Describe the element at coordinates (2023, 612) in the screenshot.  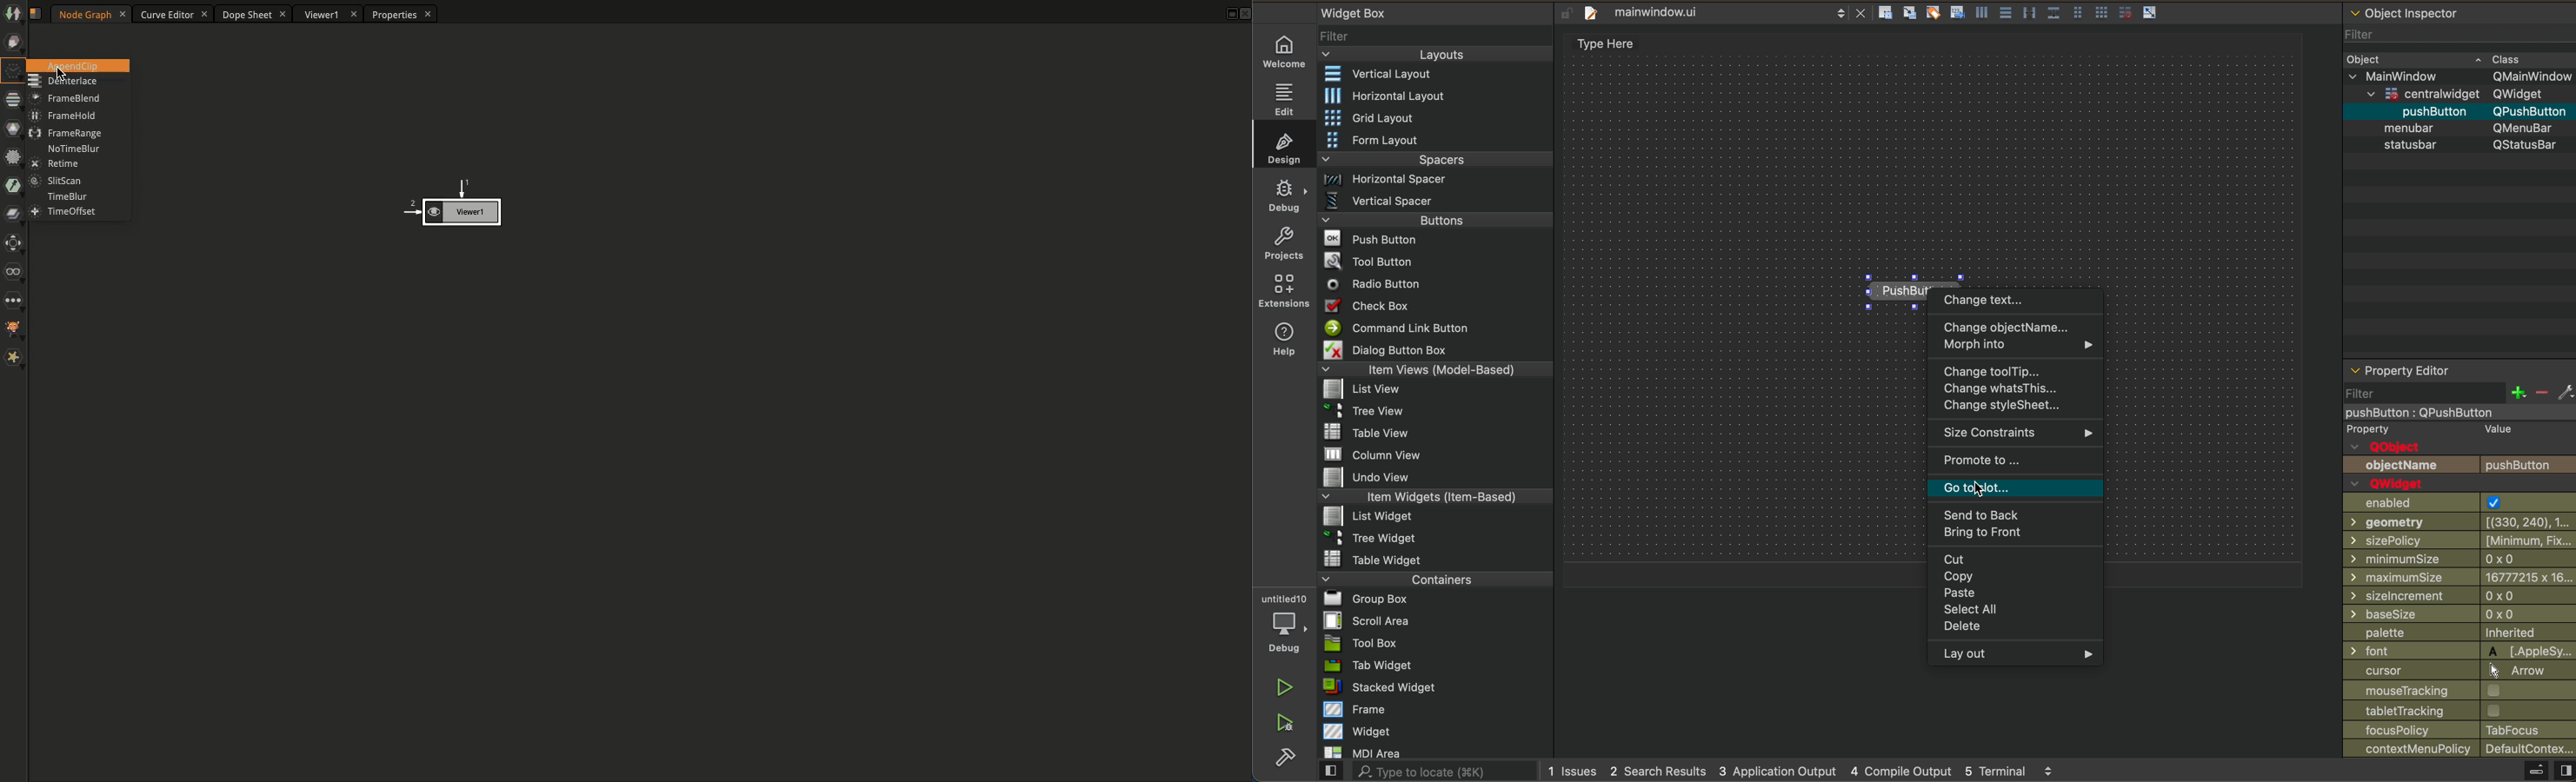
I see `select all` at that location.